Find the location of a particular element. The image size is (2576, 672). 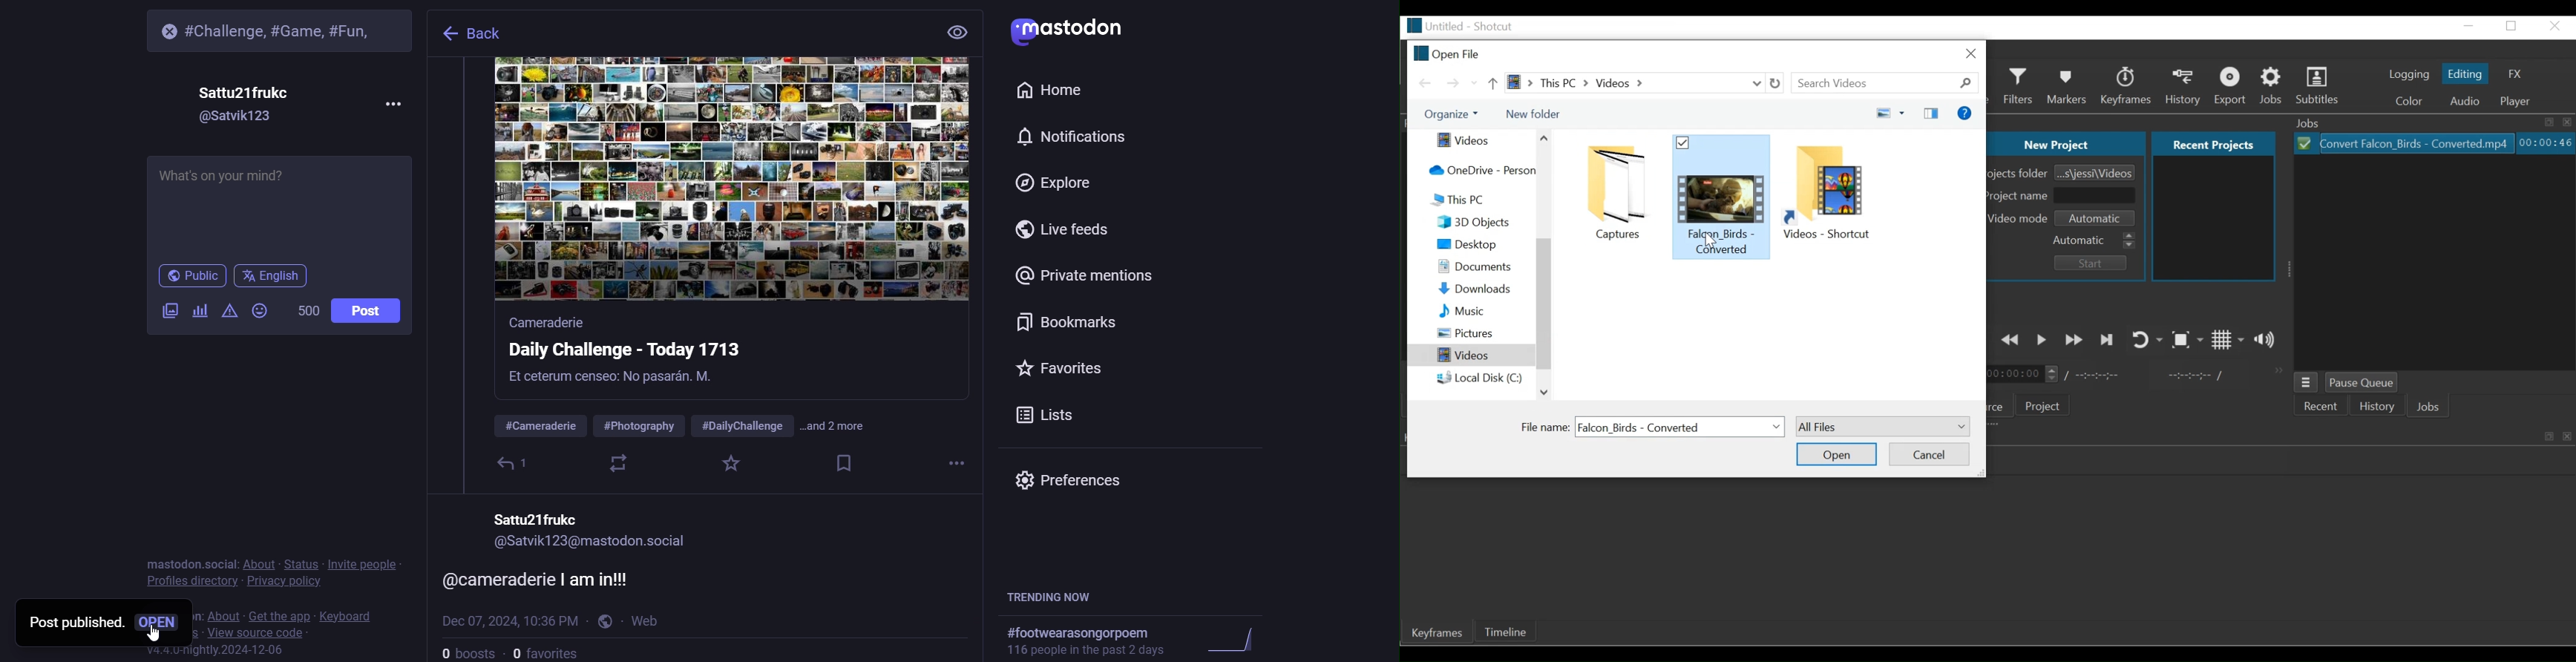

3D Objects is located at coordinates (1479, 222).